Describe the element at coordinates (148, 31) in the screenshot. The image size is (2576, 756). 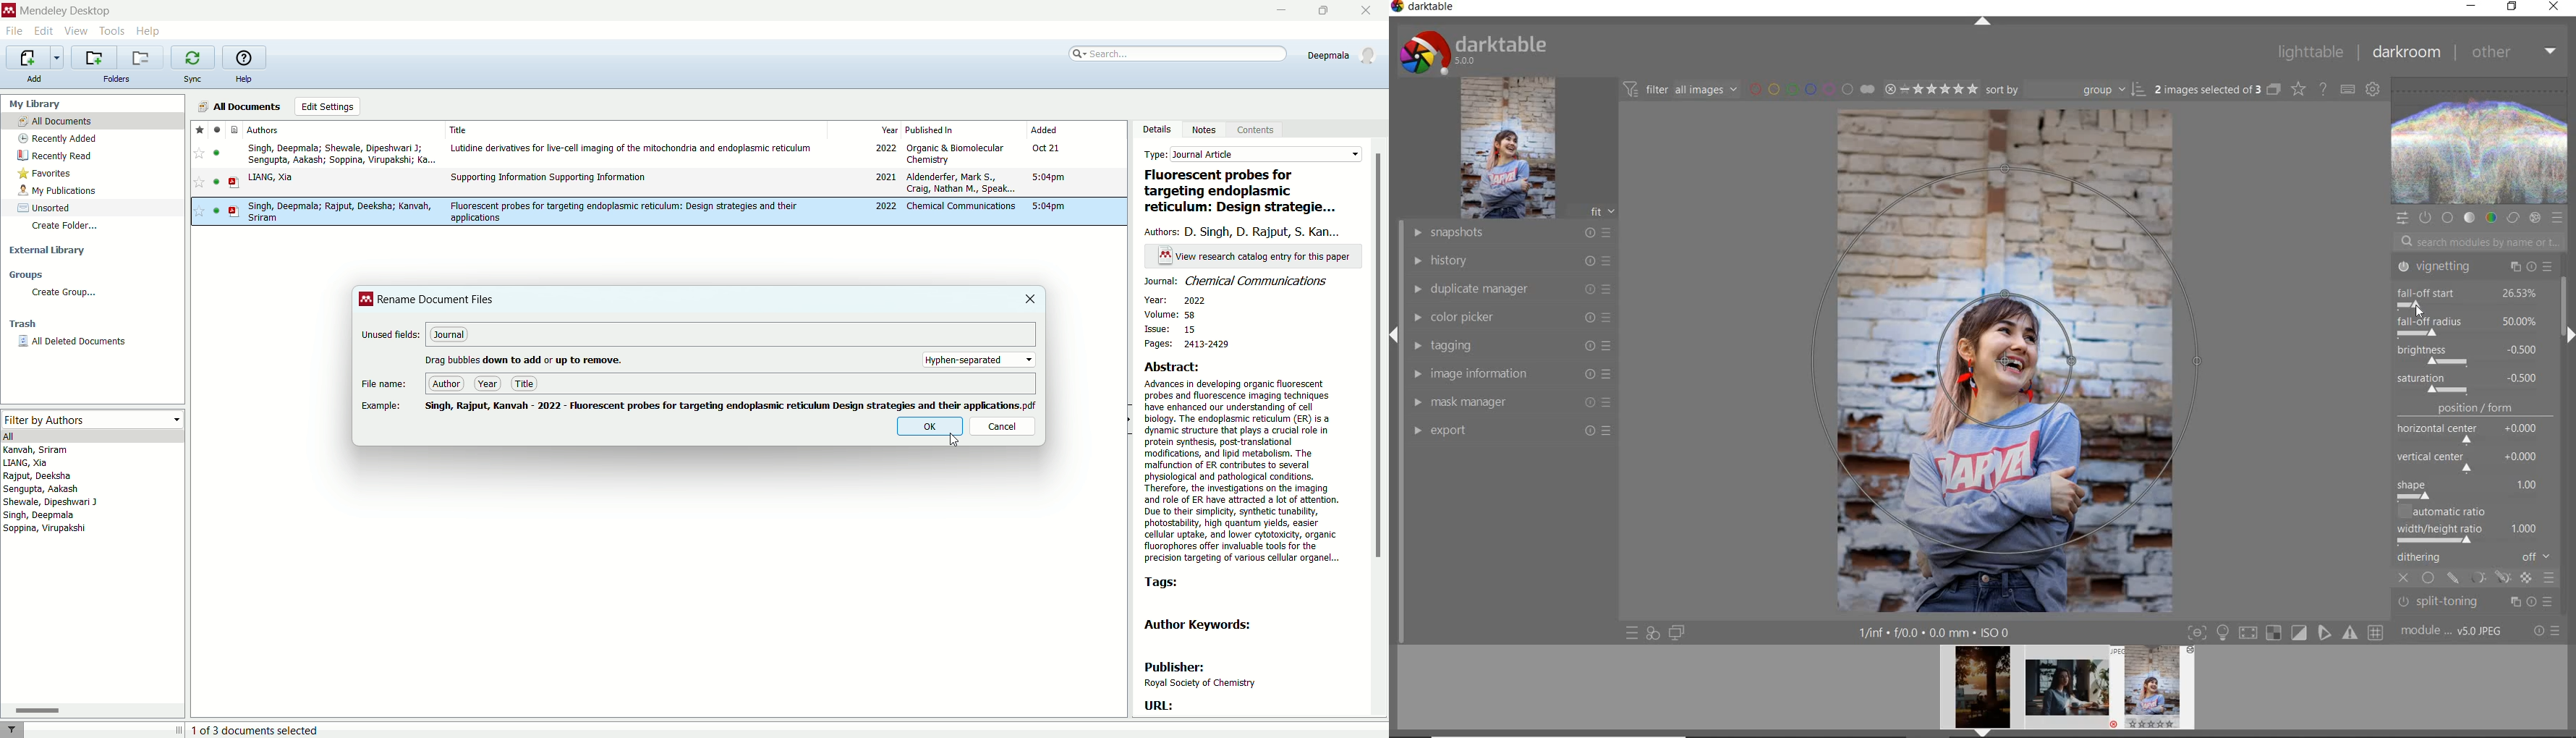
I see `help` at that location.